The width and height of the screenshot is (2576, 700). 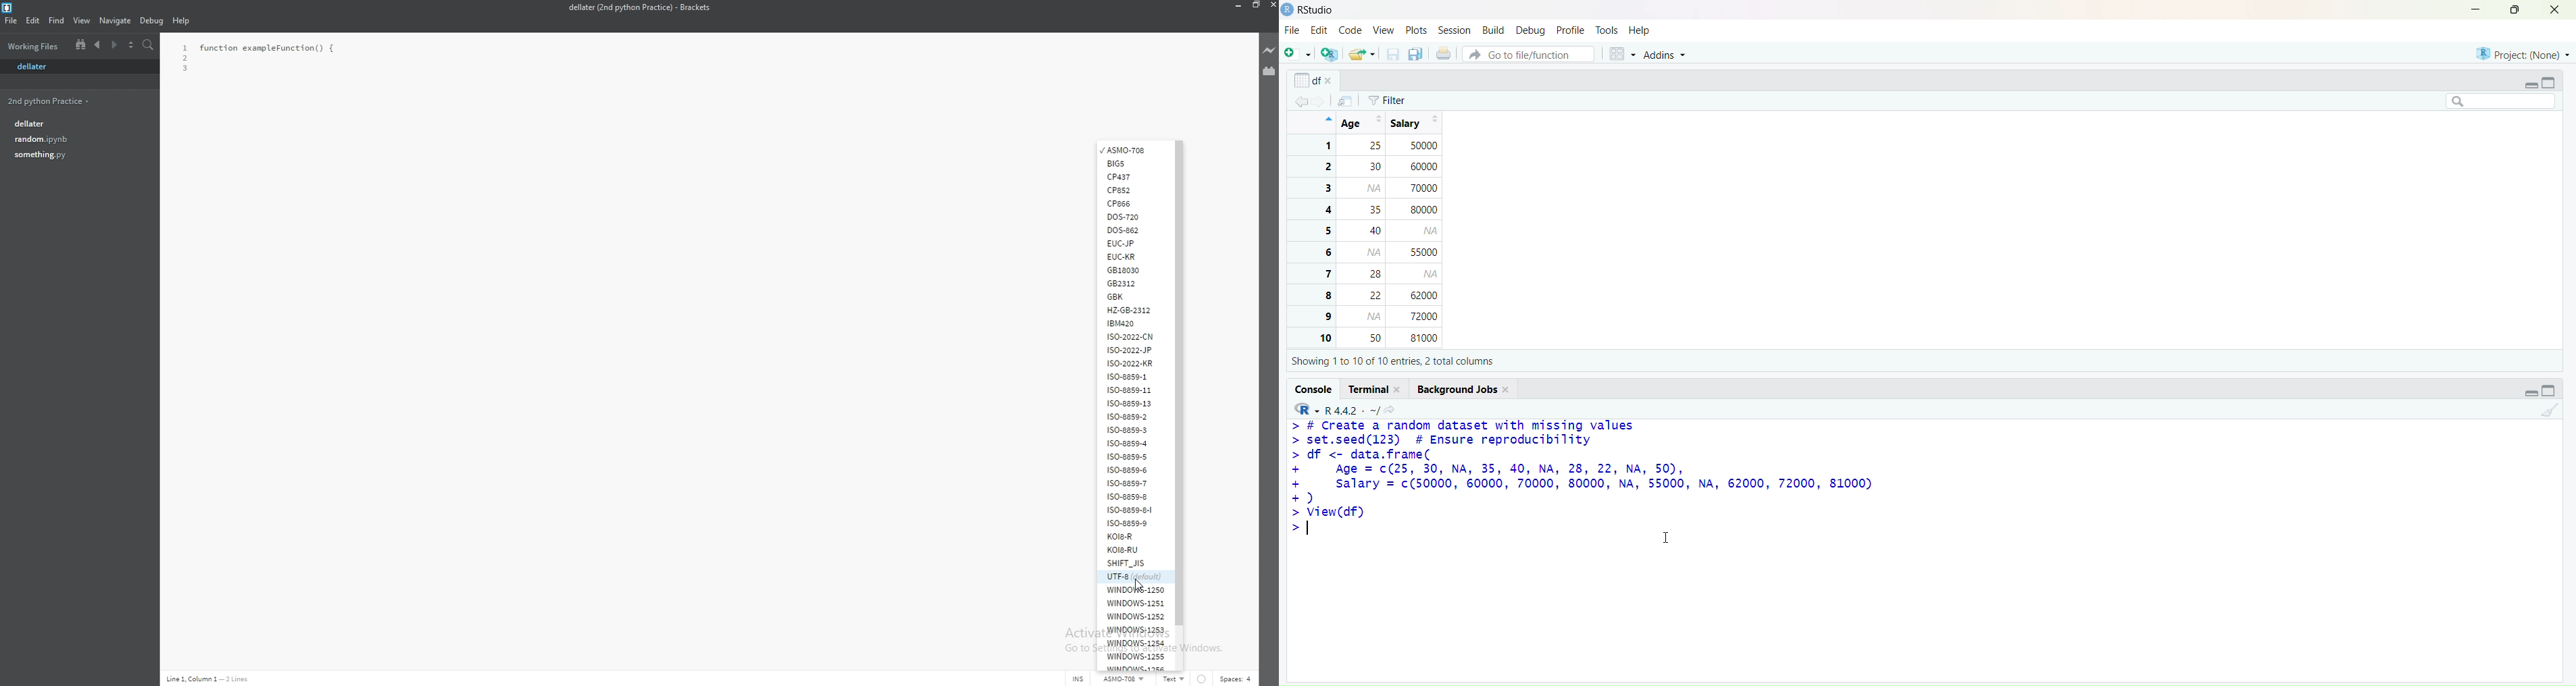 I want to click on hz-gb-2312, so click(x=1136, y=310).